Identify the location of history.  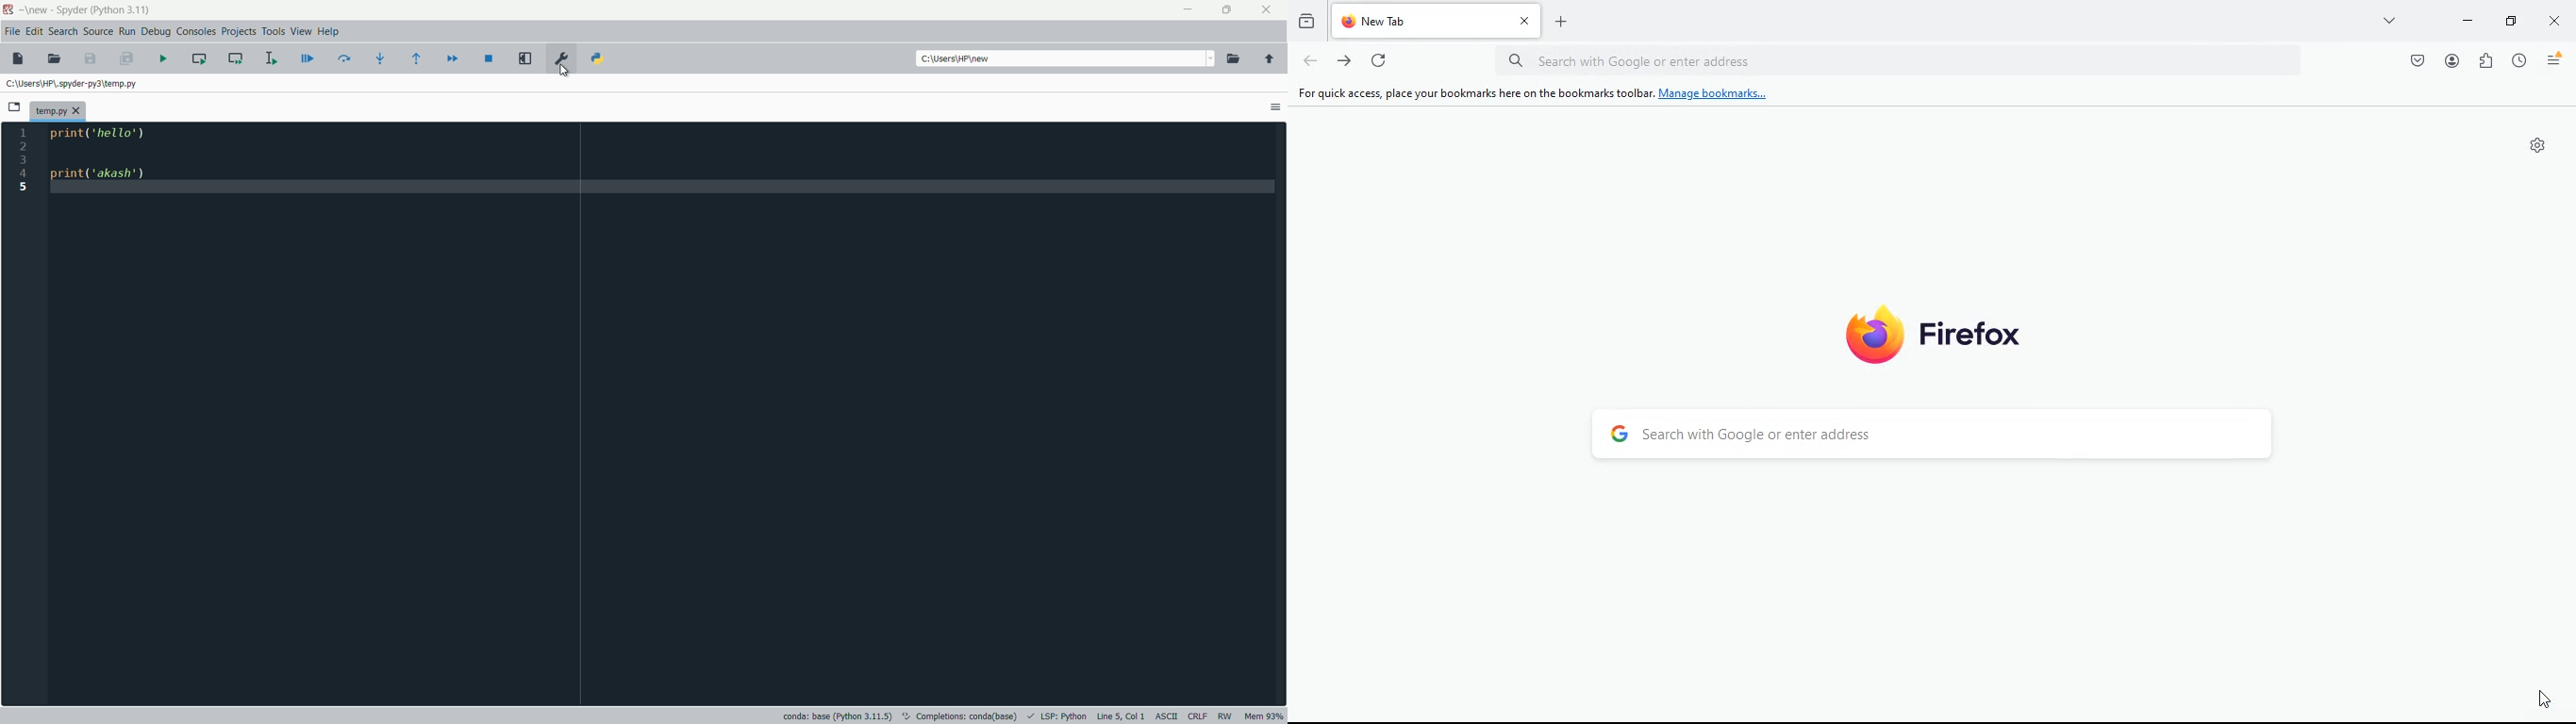
(1306, 19).